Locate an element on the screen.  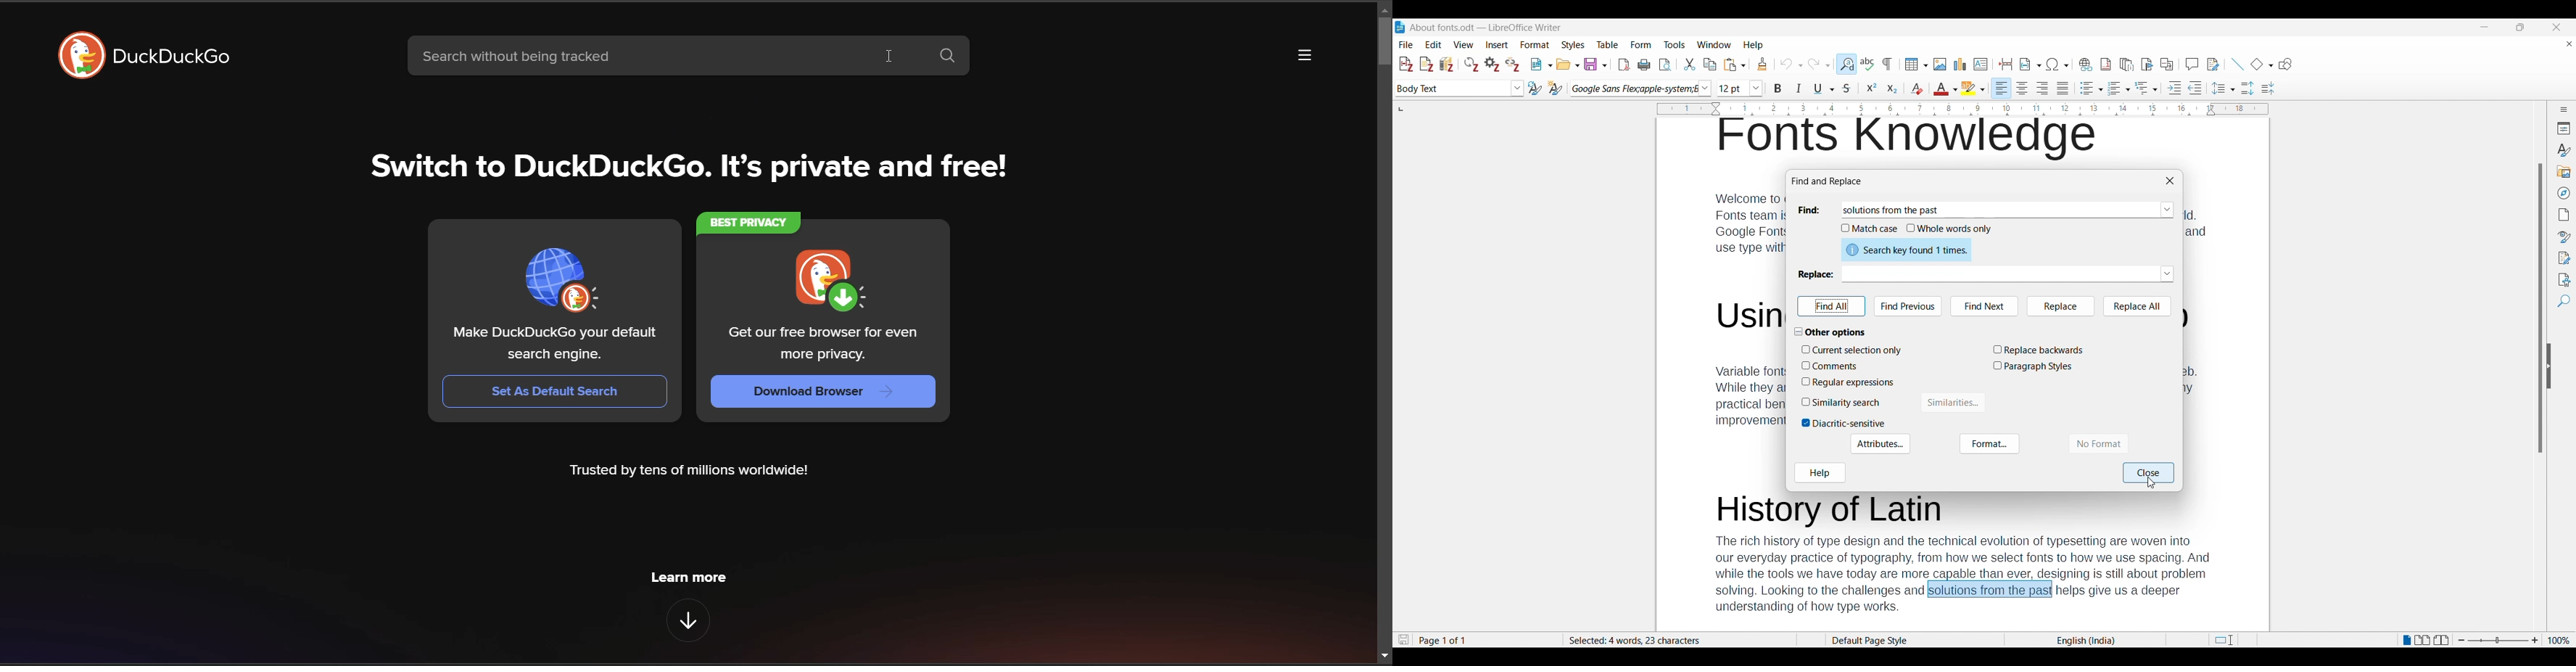
Toggle unordered list options is located at coordinates (2091, 88).